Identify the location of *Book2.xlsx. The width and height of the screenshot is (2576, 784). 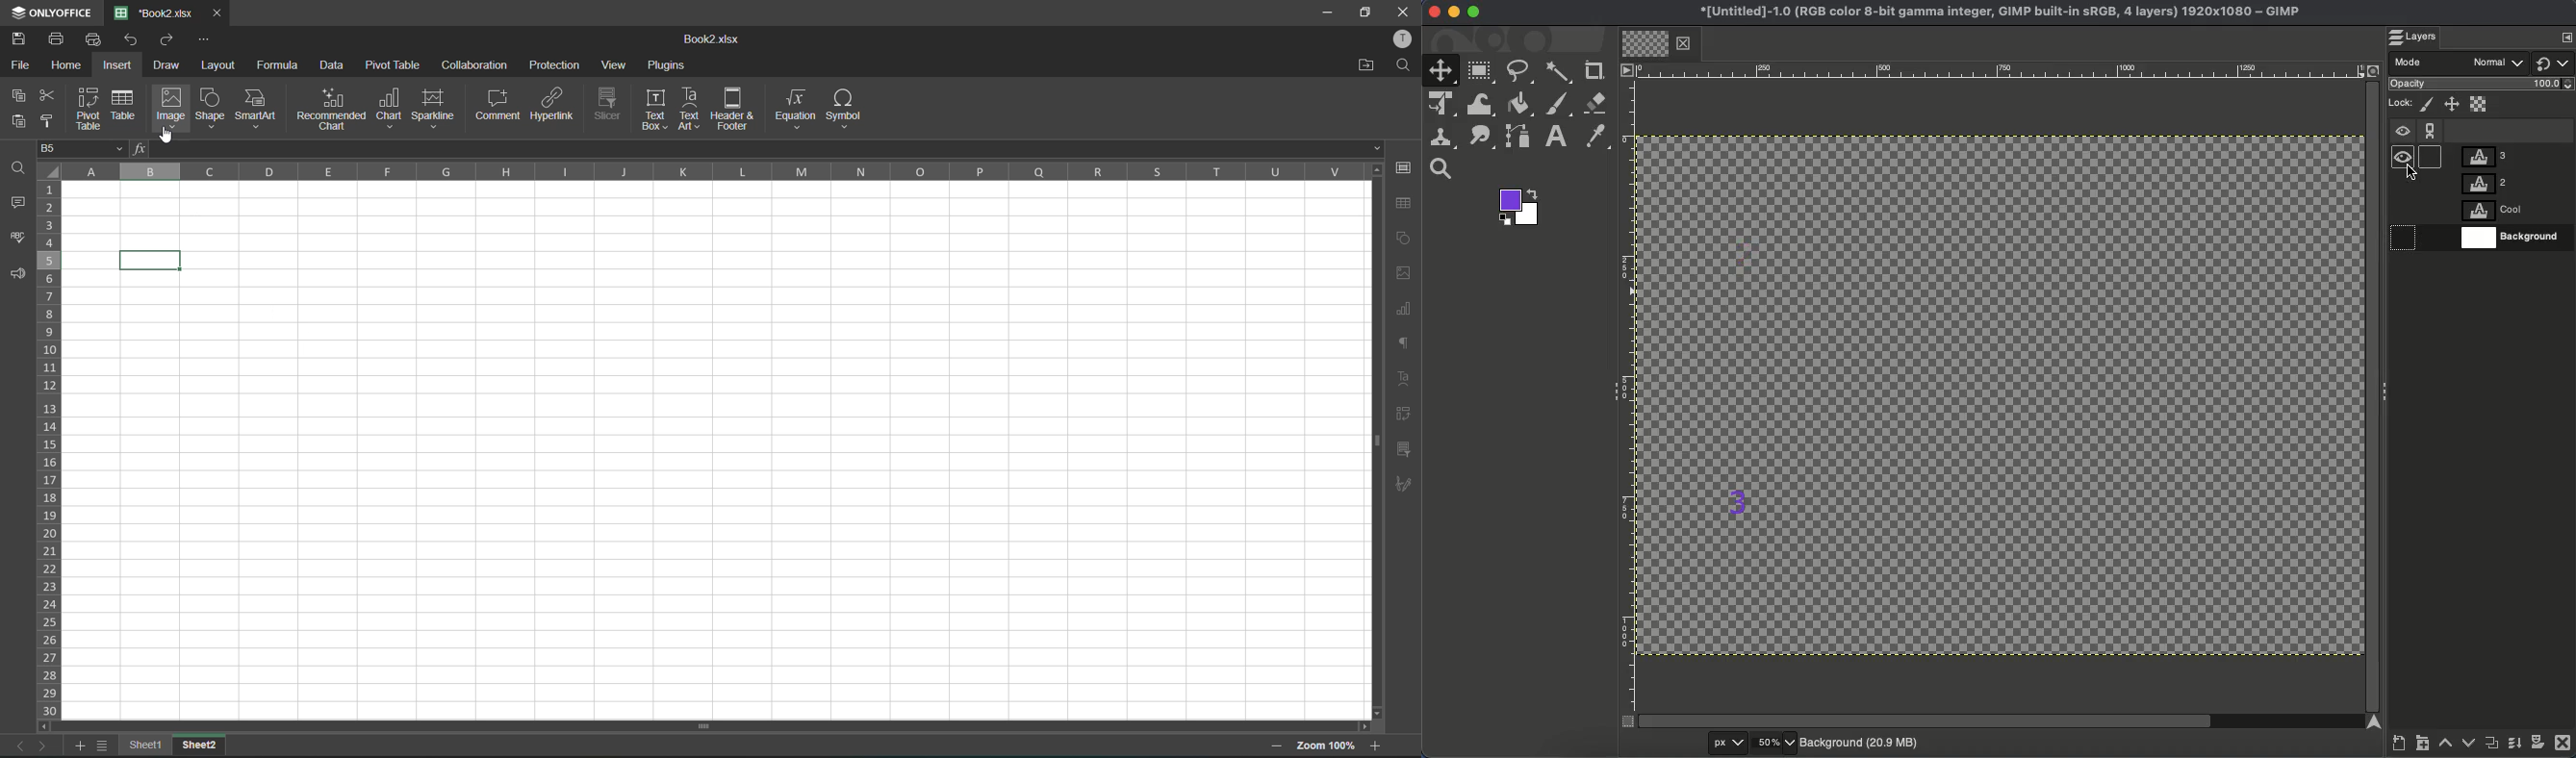
(156, 12).